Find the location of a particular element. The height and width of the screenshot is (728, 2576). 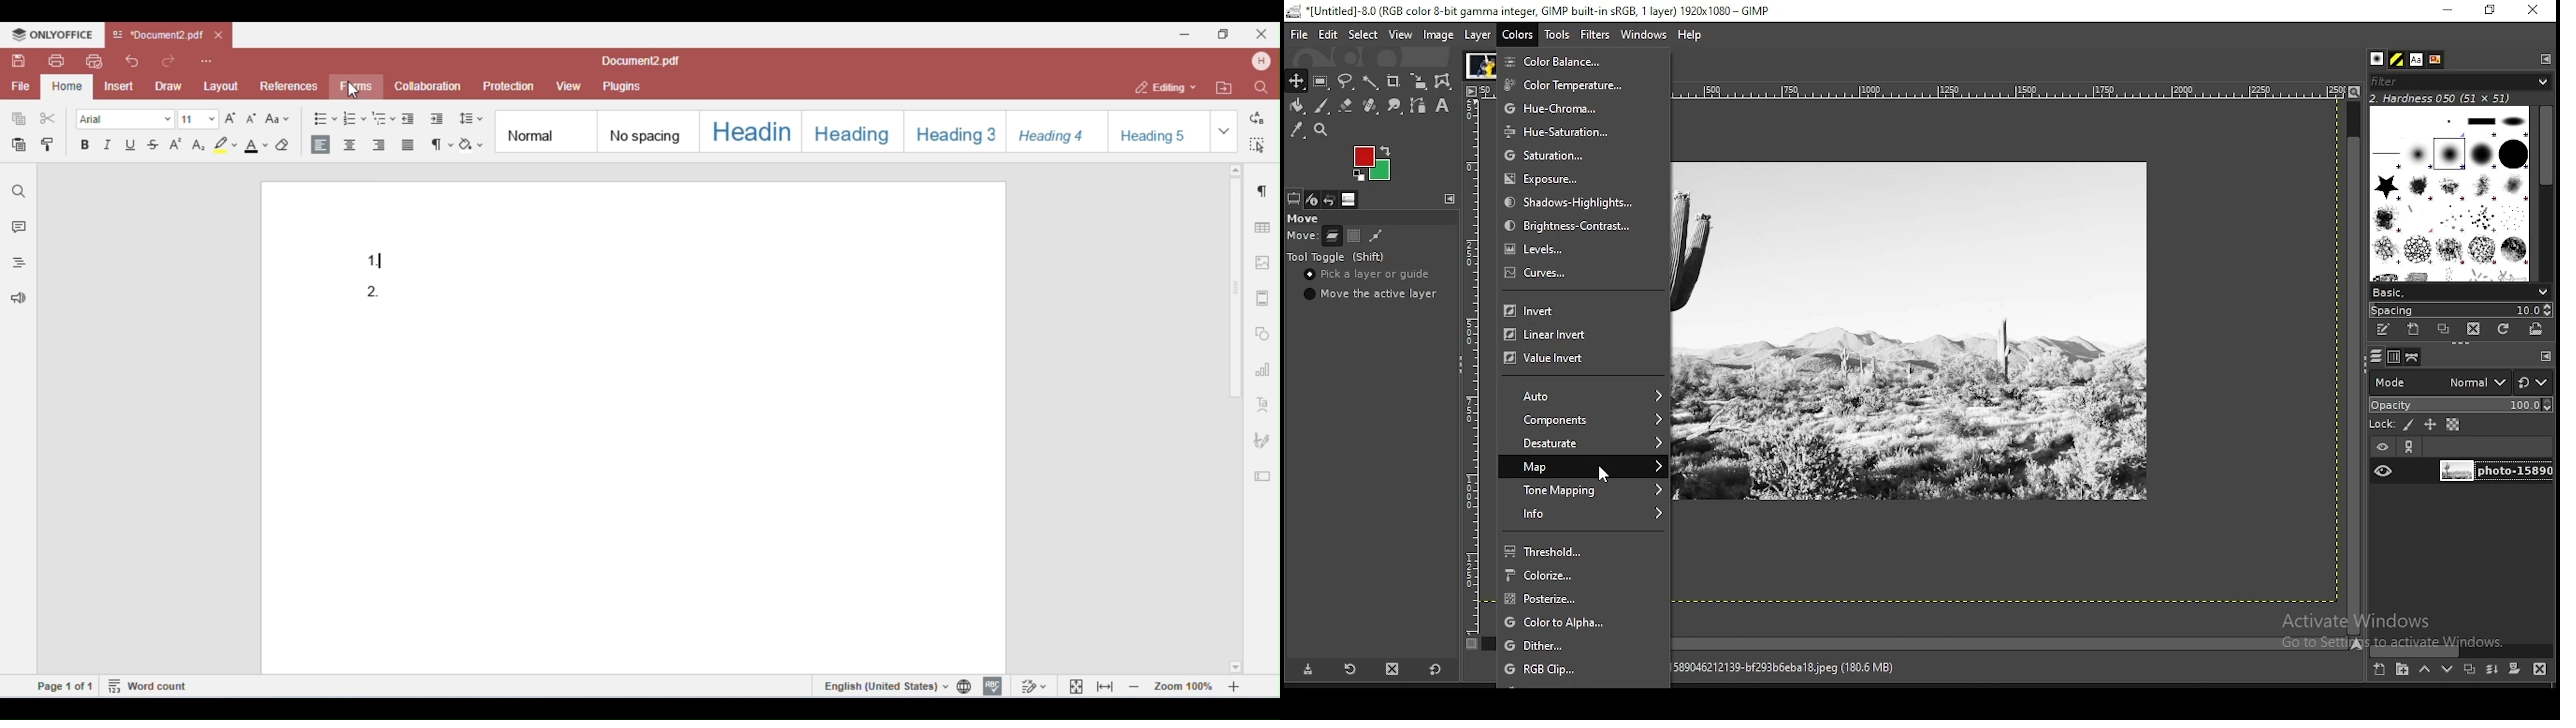

view is located at coordinates (1402, 35).